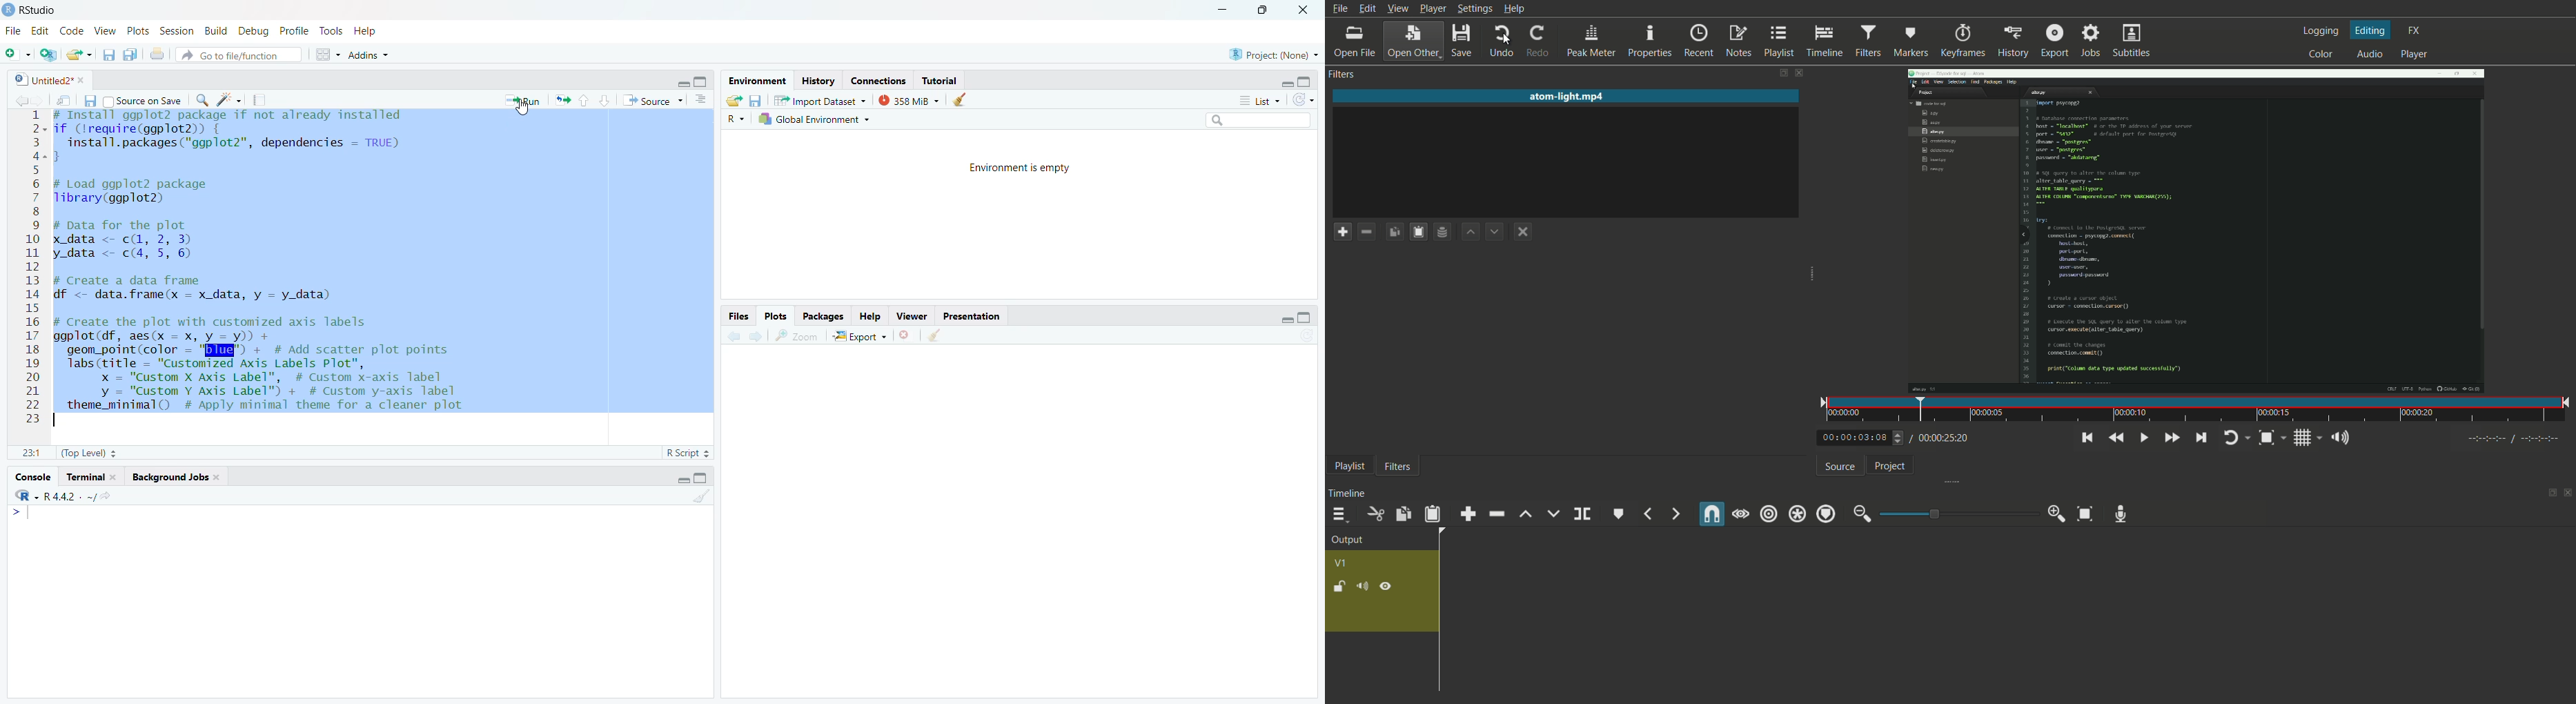 Image resolution: width=2576 pixels, height=728 pixels. Describe the element at coordinates (818, 81) in the screenshot. I see `History` at that location.